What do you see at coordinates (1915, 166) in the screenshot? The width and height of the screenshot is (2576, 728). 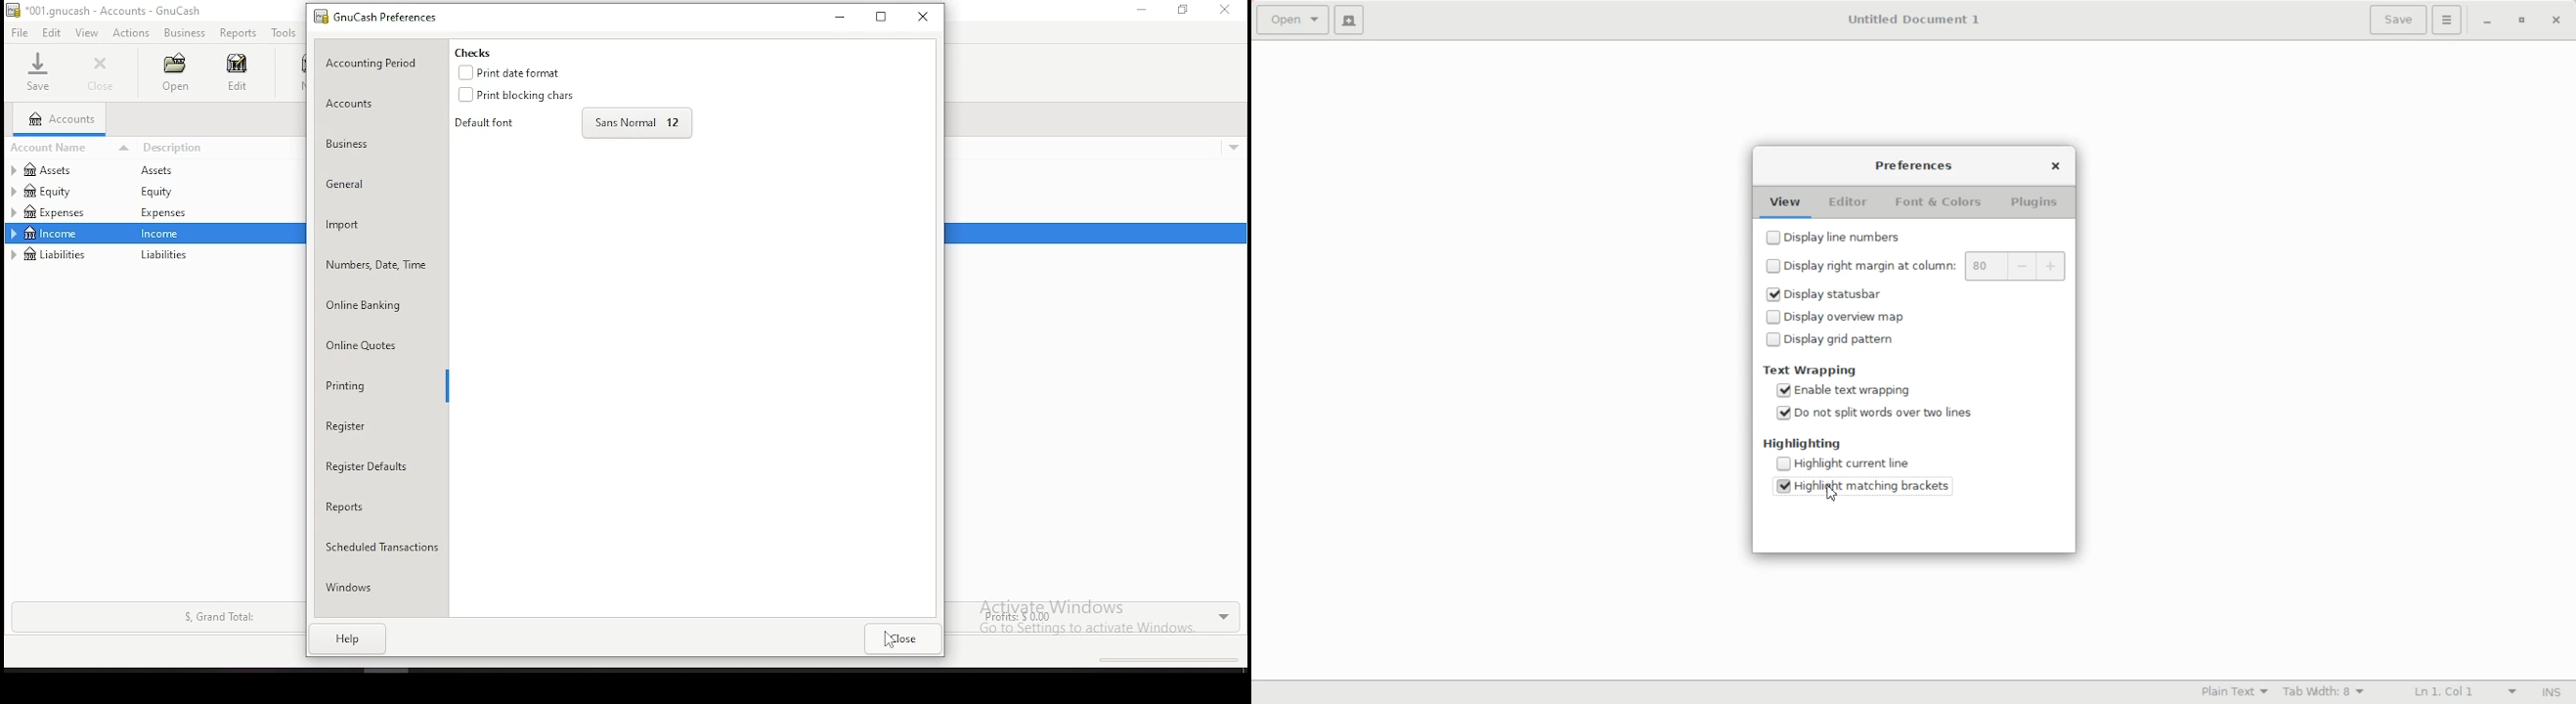 I see `Preferences` at bounding box center [1915, 166].